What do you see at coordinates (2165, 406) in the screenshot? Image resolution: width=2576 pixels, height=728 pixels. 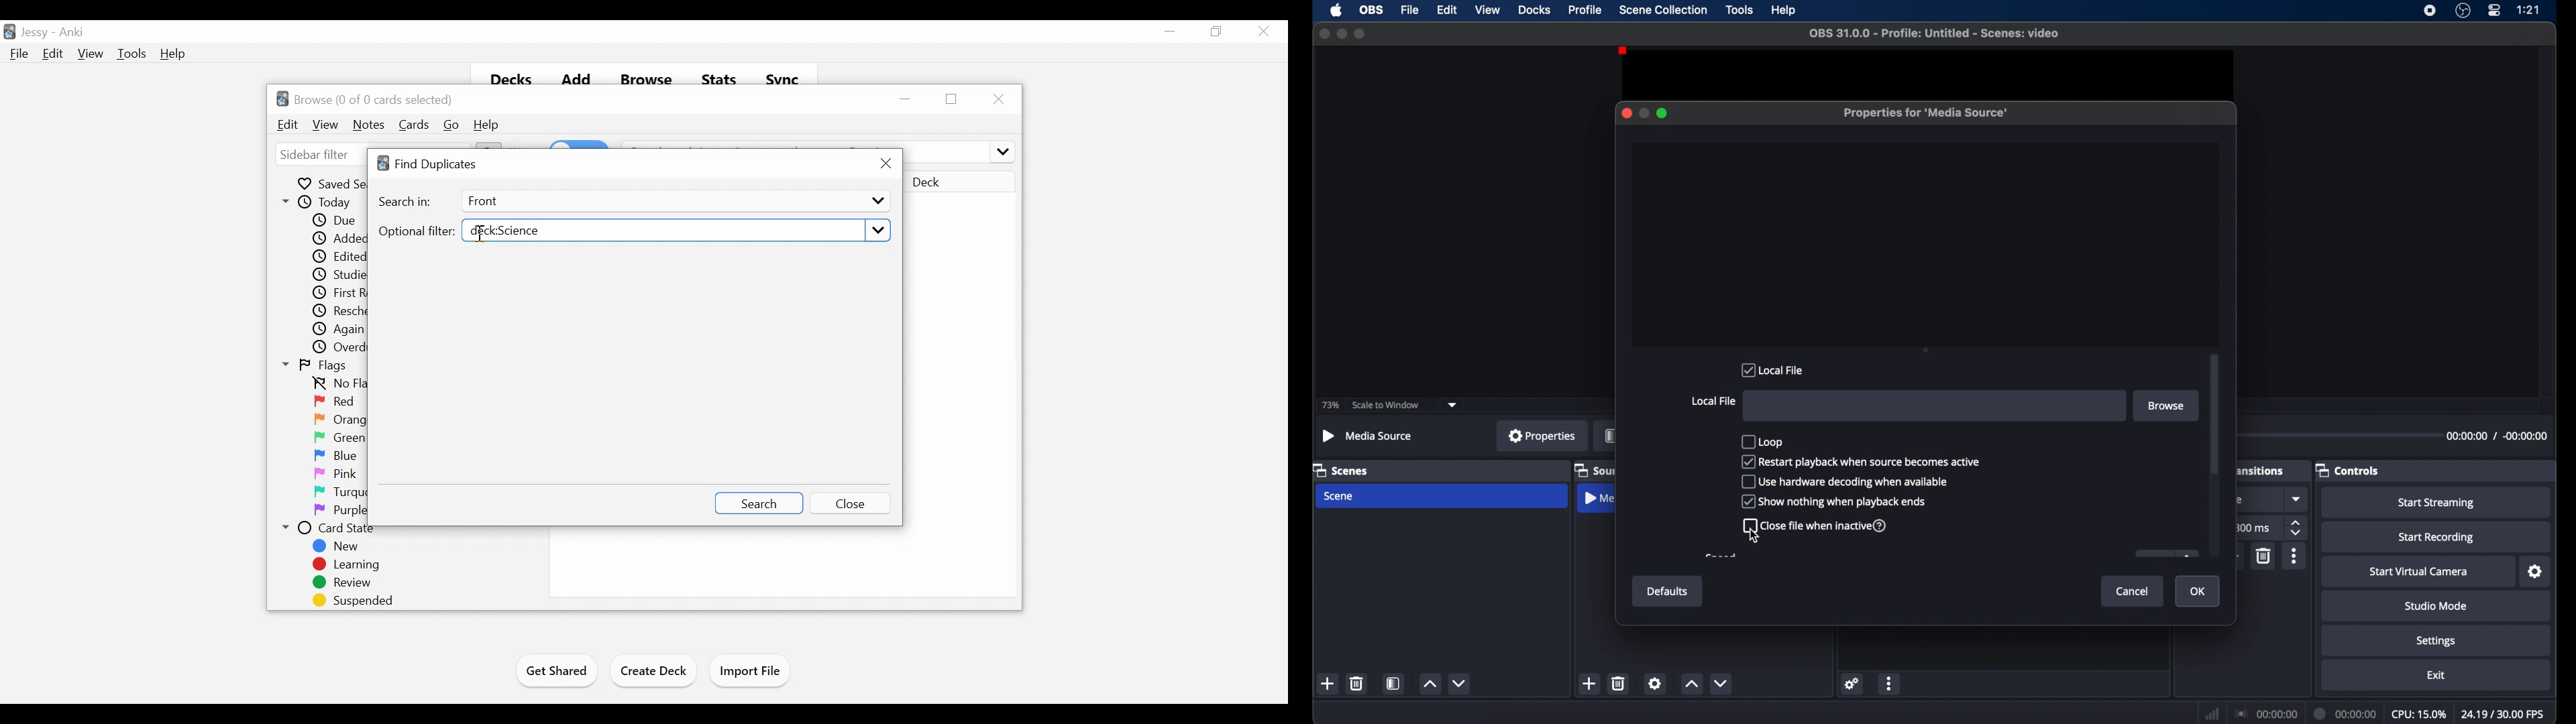 I see `browse` at bounding box center [2165, 406].